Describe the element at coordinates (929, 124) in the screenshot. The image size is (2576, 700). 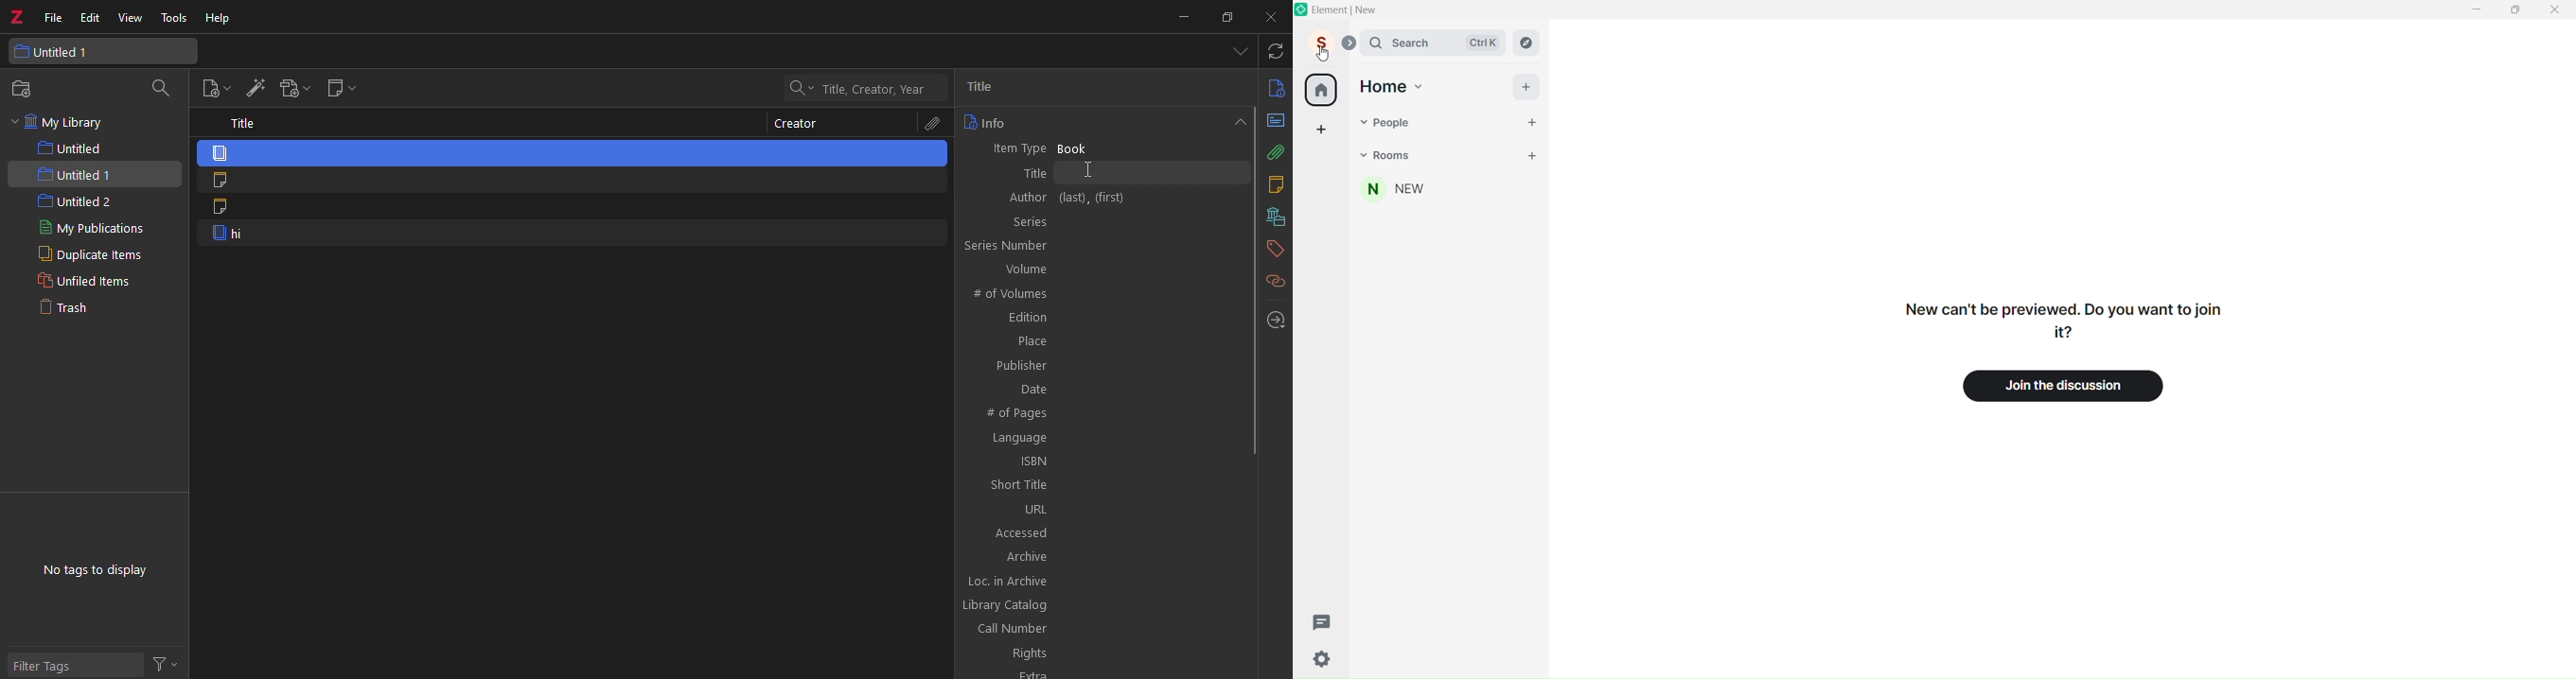
I see `attach` at that location.